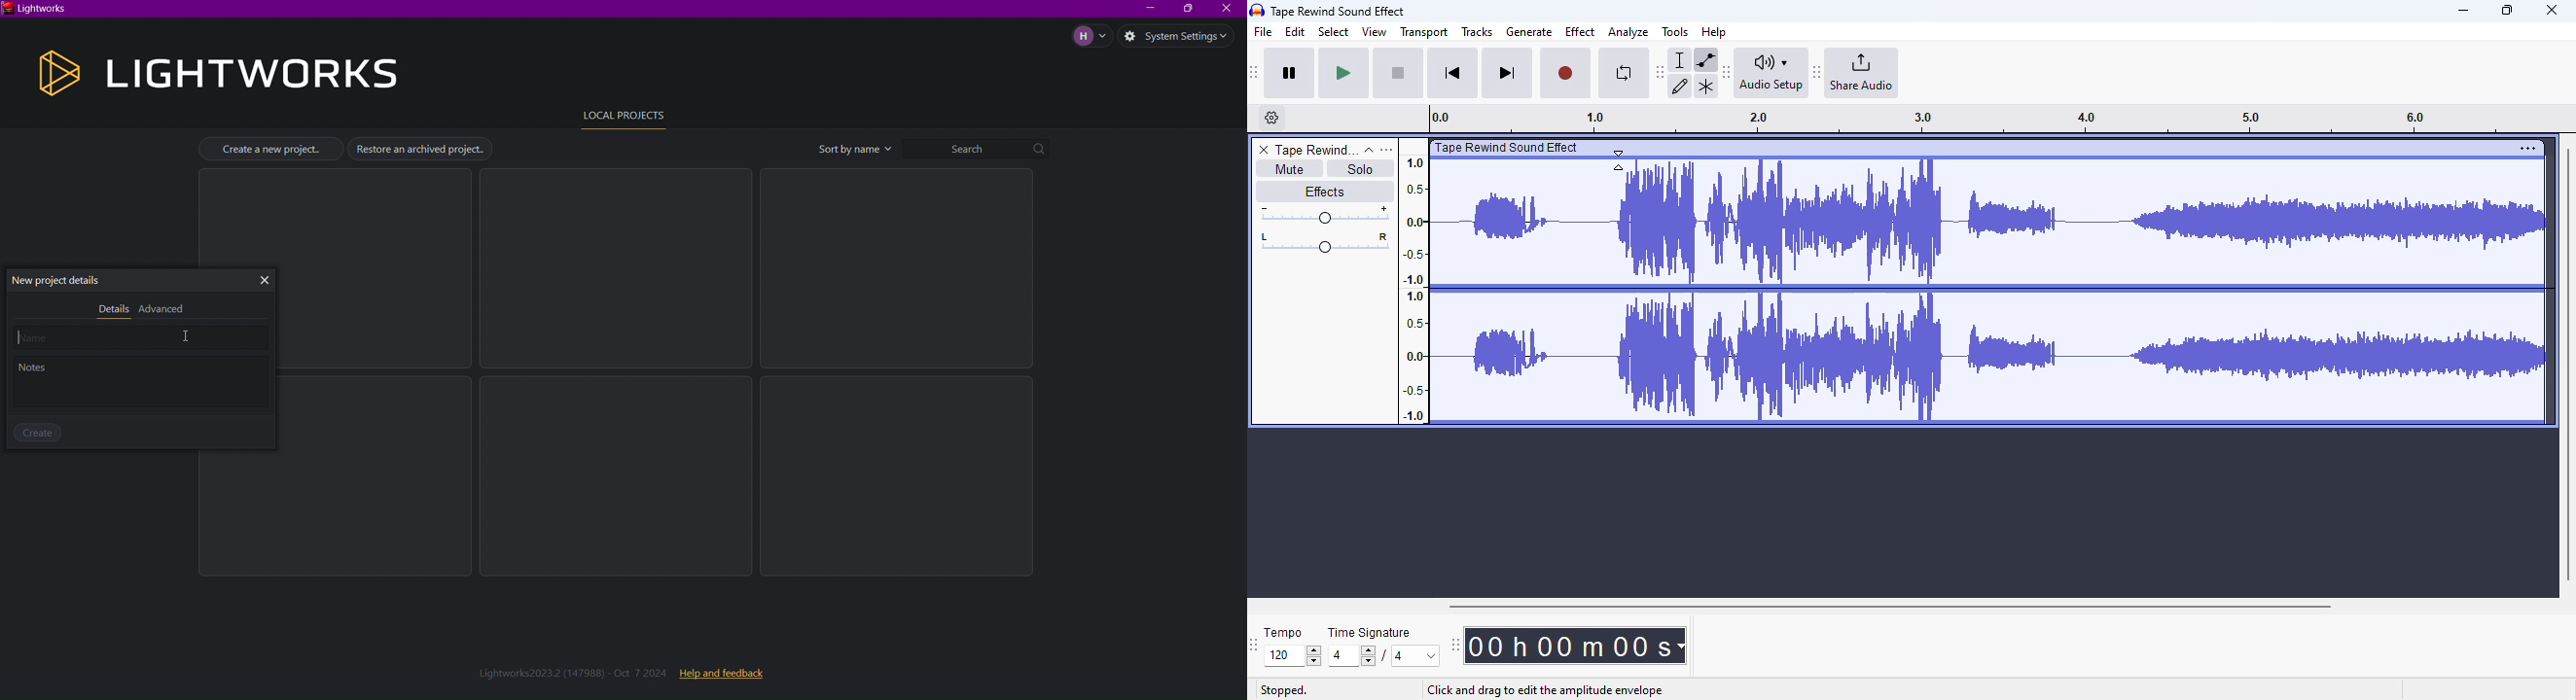 The width and height of the screenshot is (2576, 700). Describe the element at coordinates (1257, 11) in the screenshot. I see `Audacity logo` at that location.